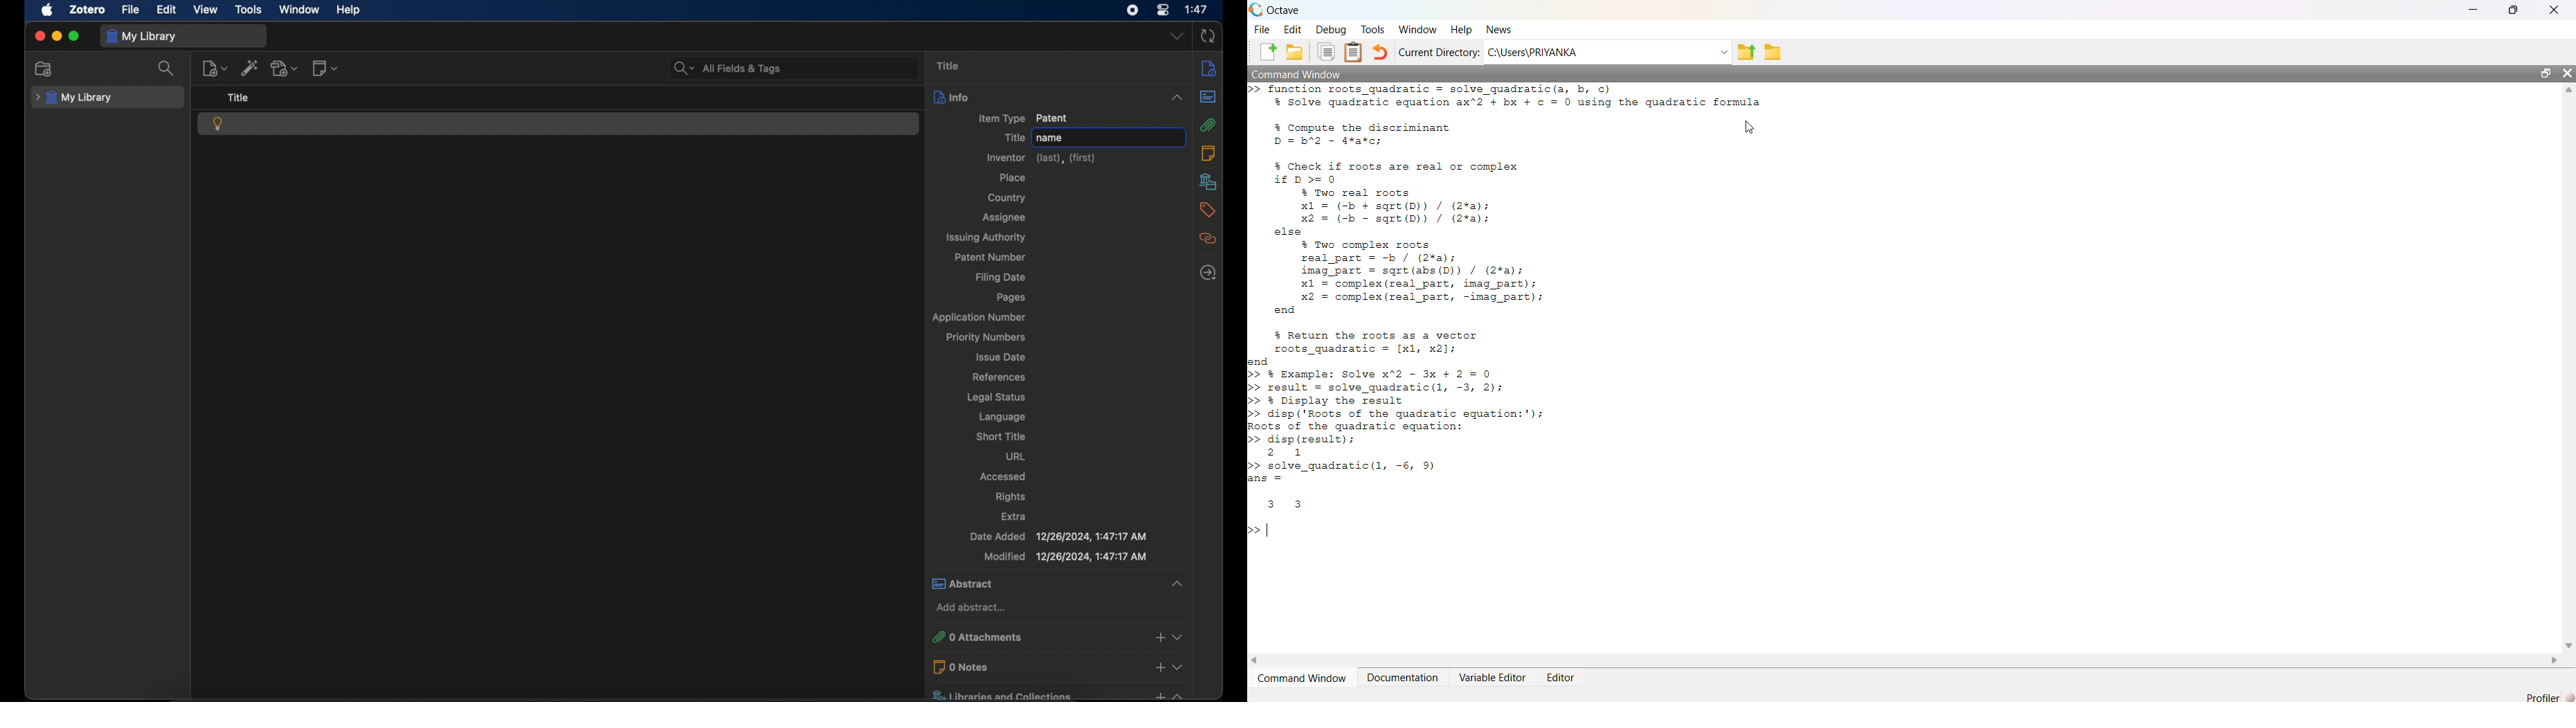 Image resolution: width=2576 pixels, height=728 pixels. What do you see at coordinates (1198, 8) in the screenshot?
I see `1:47` at bounding box center [1198, 8].